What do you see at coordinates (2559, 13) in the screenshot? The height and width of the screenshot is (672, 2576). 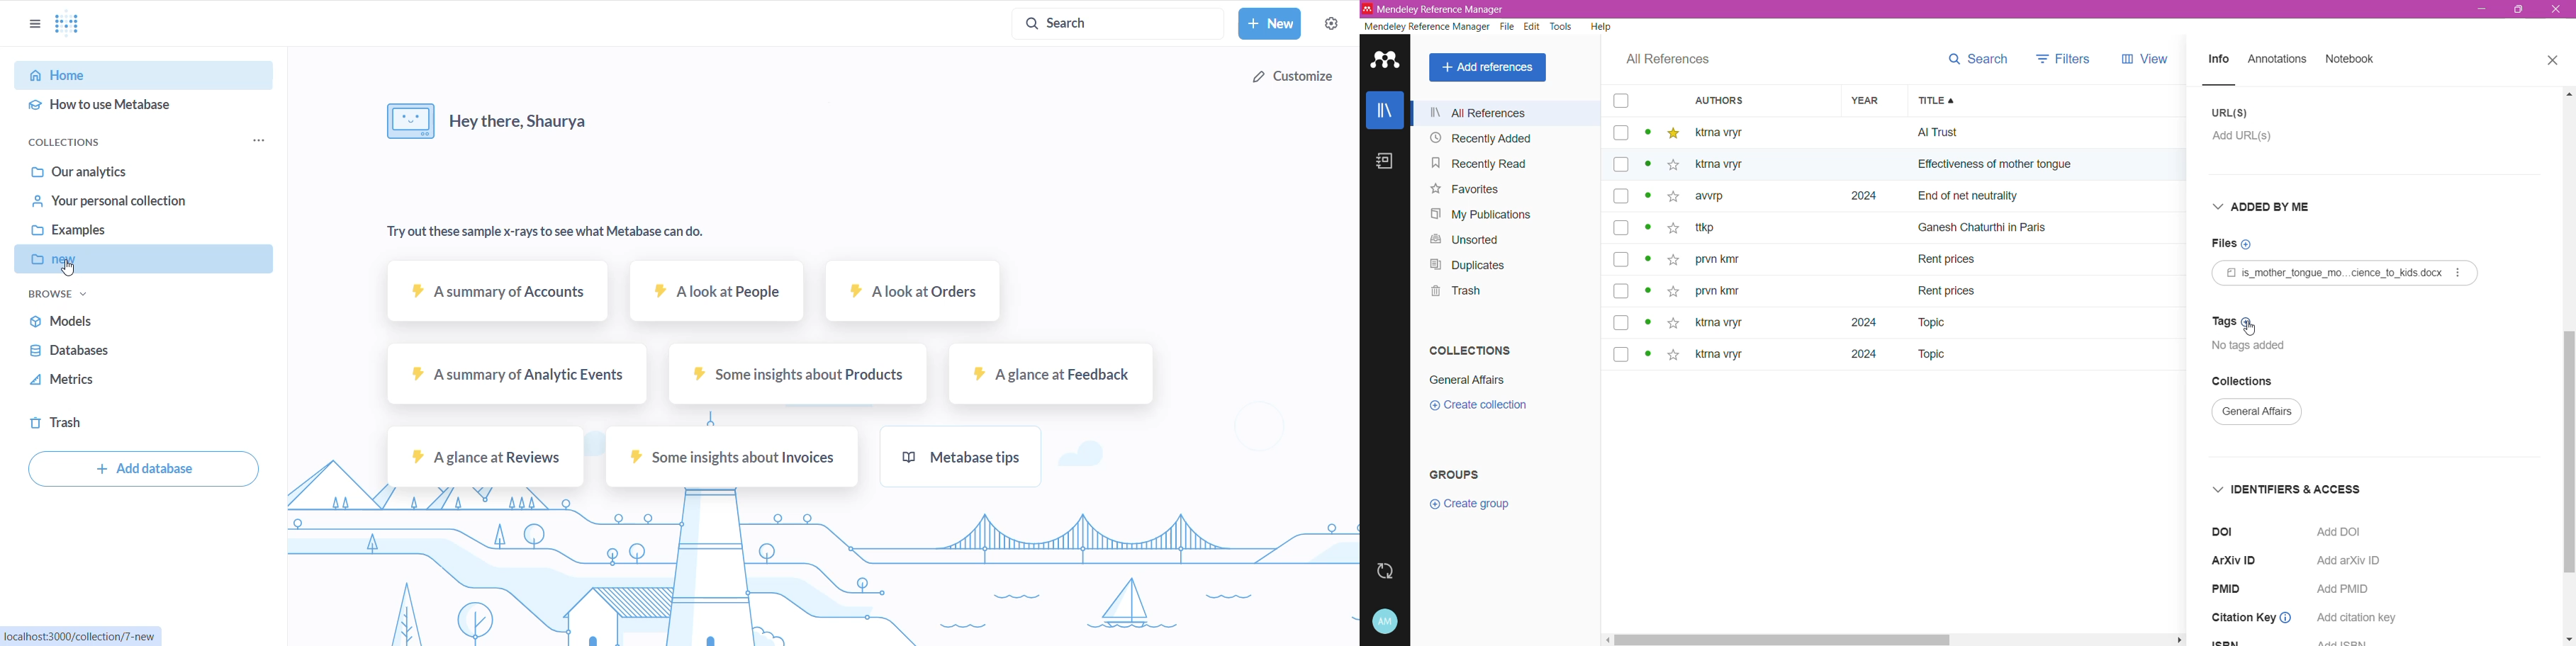 I see `exit` at bounding box center [2559, 13].